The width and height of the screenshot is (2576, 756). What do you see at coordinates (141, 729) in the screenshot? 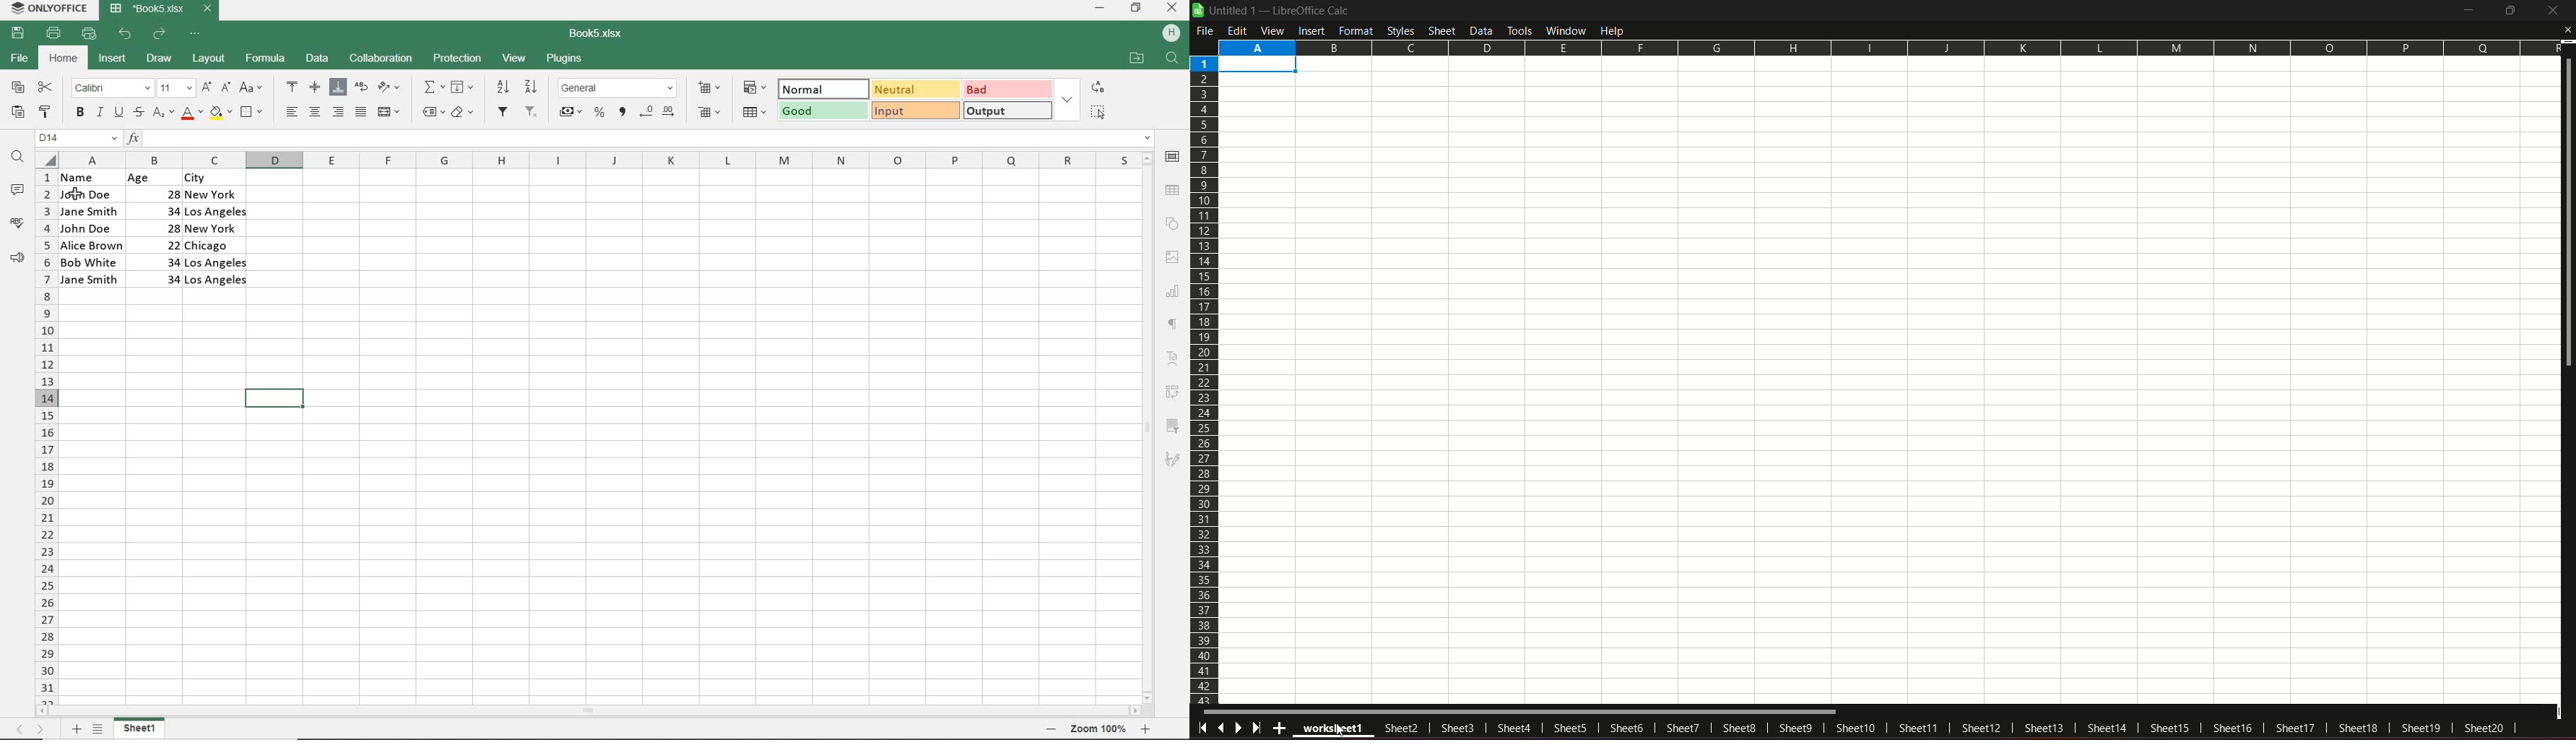
I see `SHEET 1` at bounding box center [141, 729].